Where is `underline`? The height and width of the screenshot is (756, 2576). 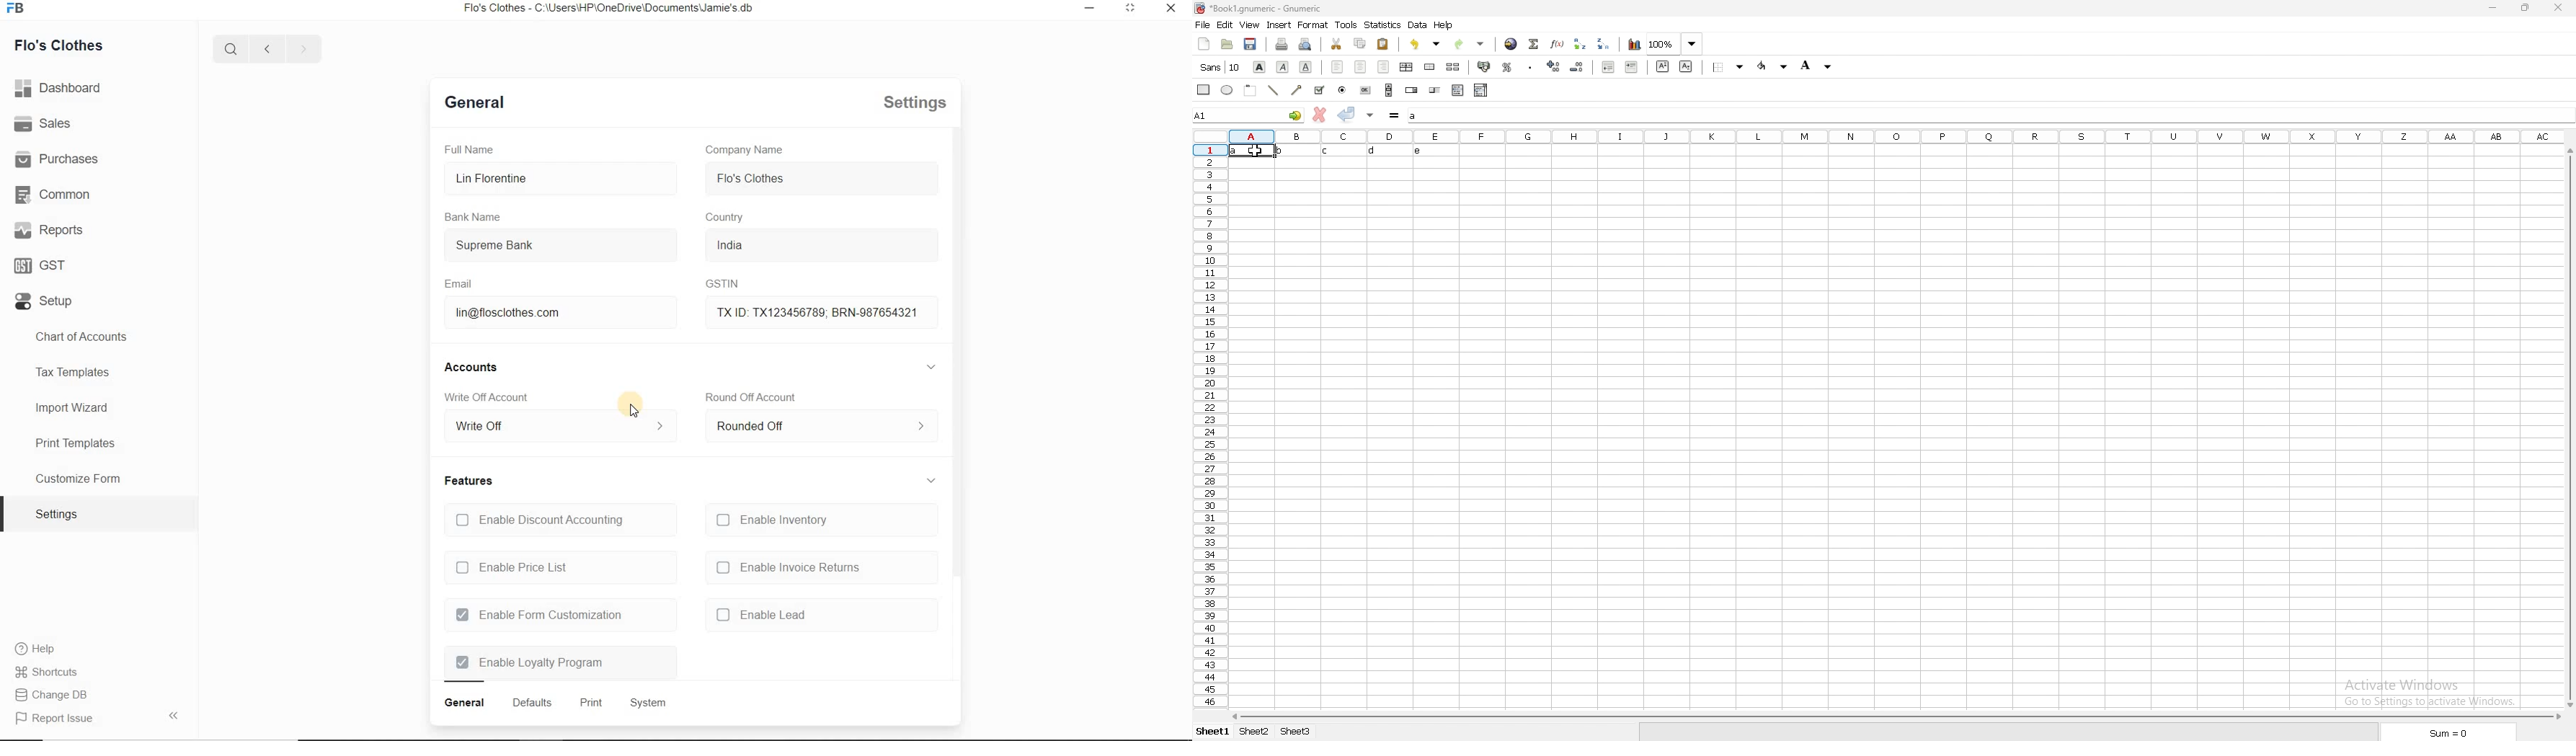 underline is located at coordinates (1306, 67).